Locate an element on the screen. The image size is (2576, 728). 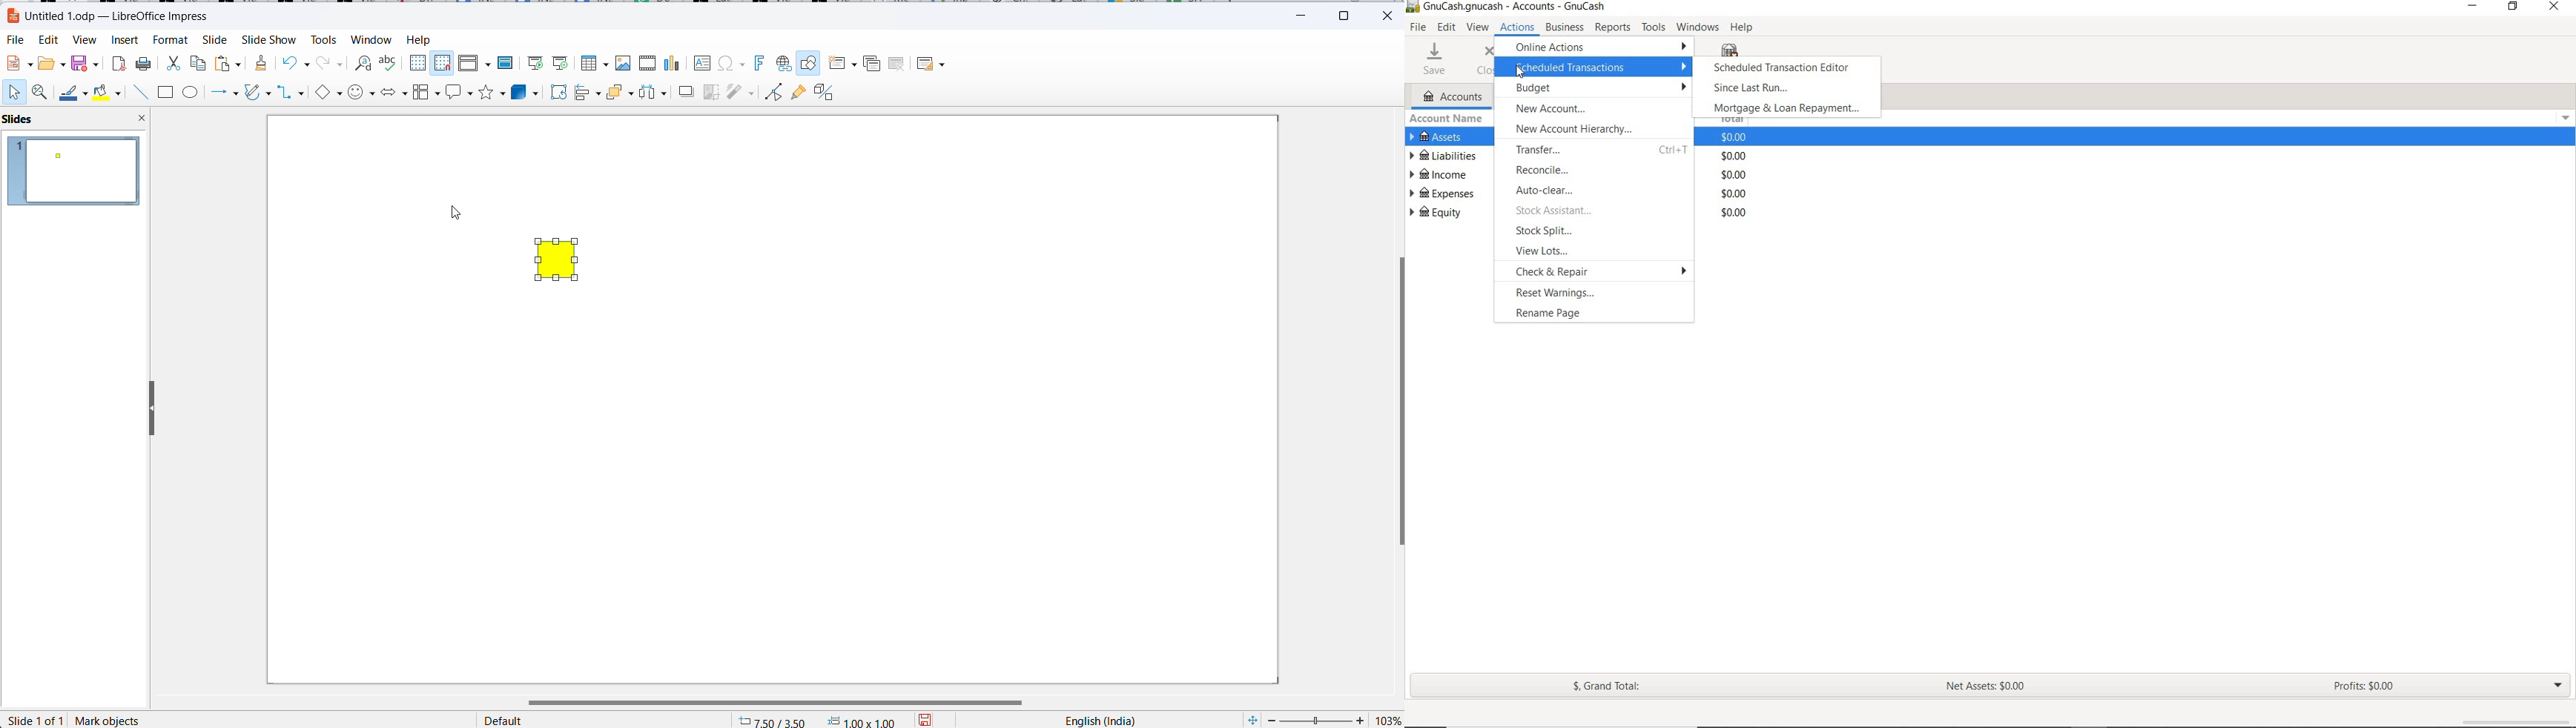
Display grid is located at coordinates (417, 62).